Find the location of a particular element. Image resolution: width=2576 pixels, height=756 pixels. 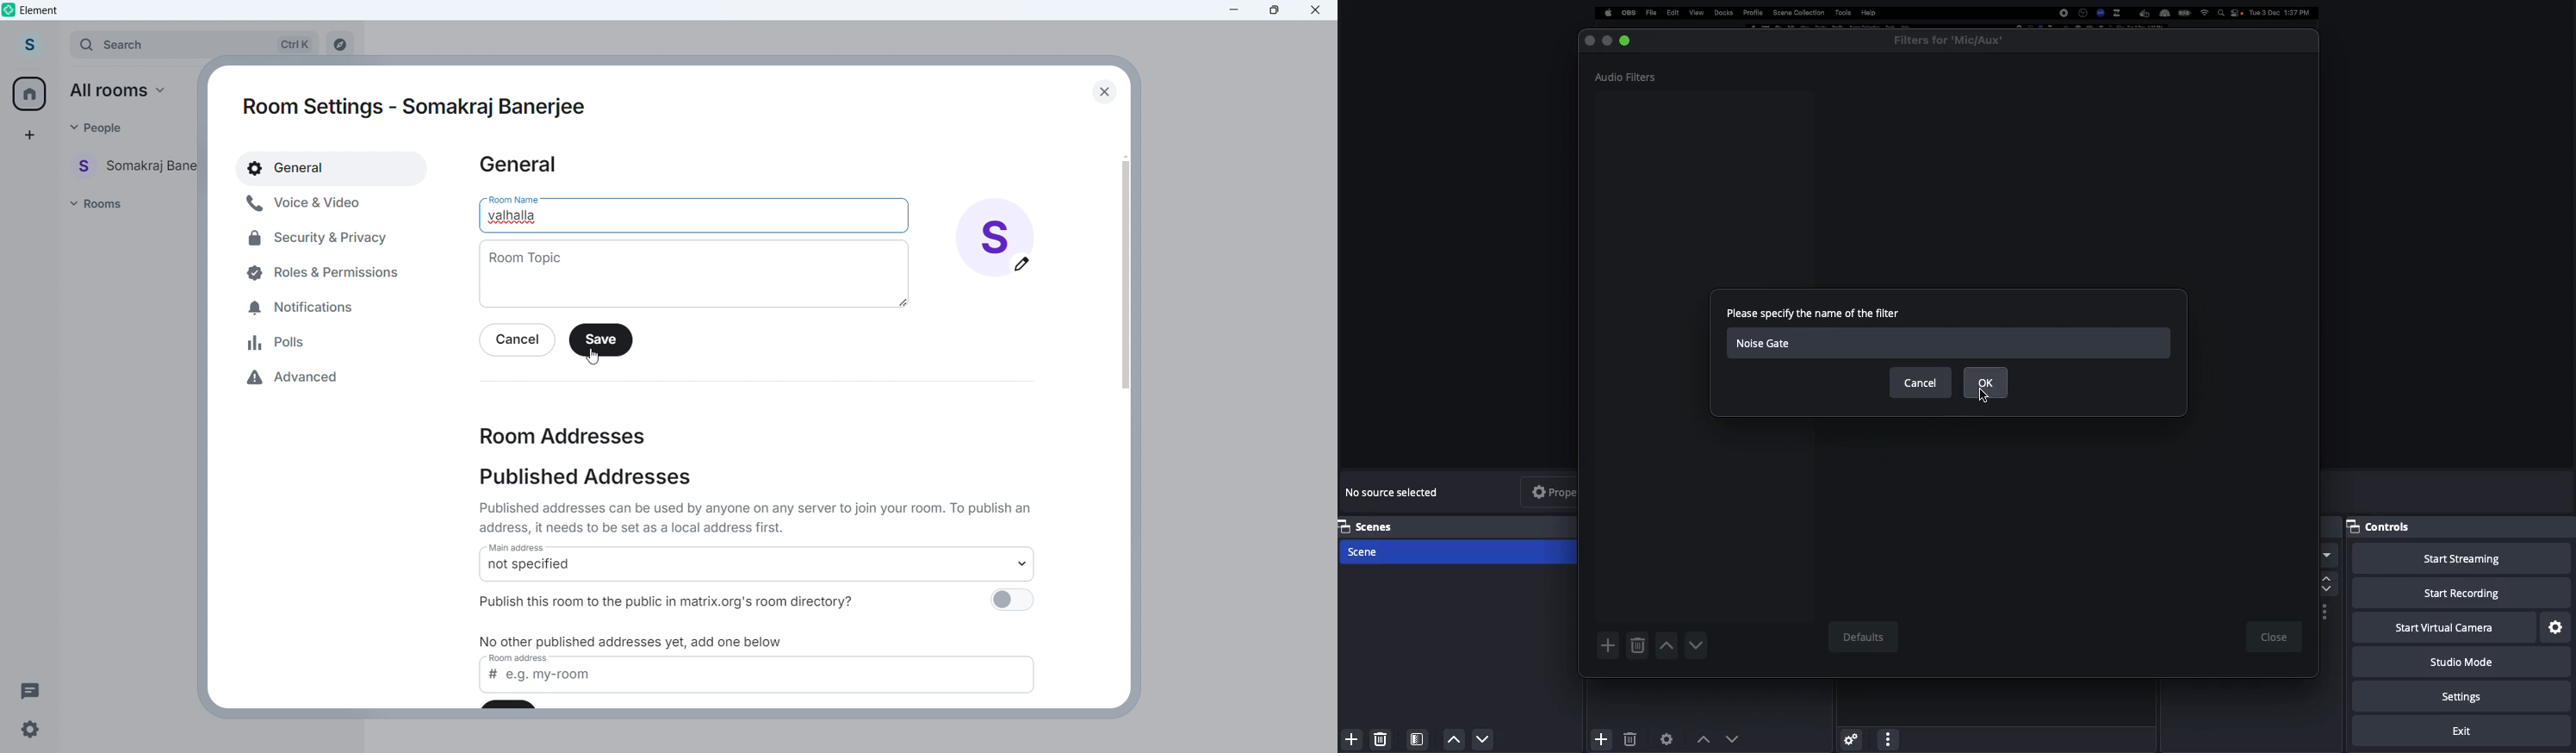

Defaults is located at coordinates (1861, 638).